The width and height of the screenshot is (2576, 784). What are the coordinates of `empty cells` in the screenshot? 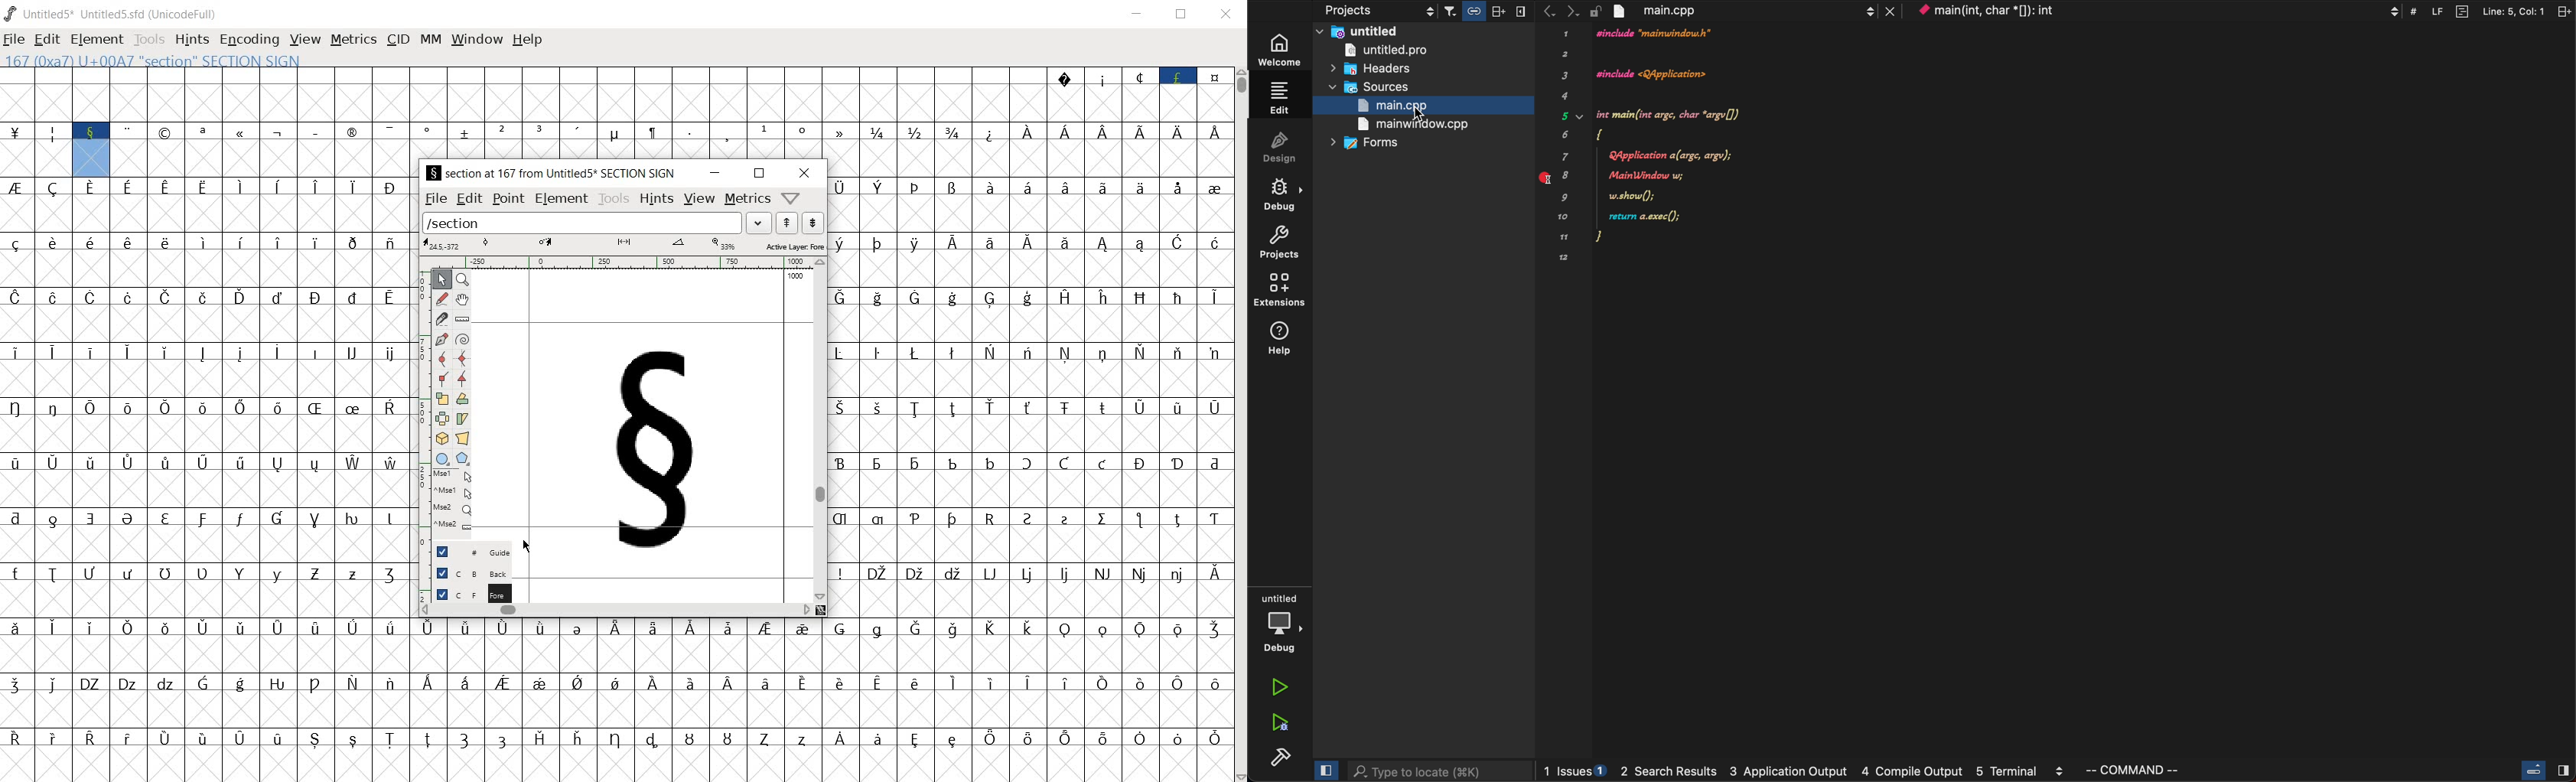 It's located at (1030, 543).